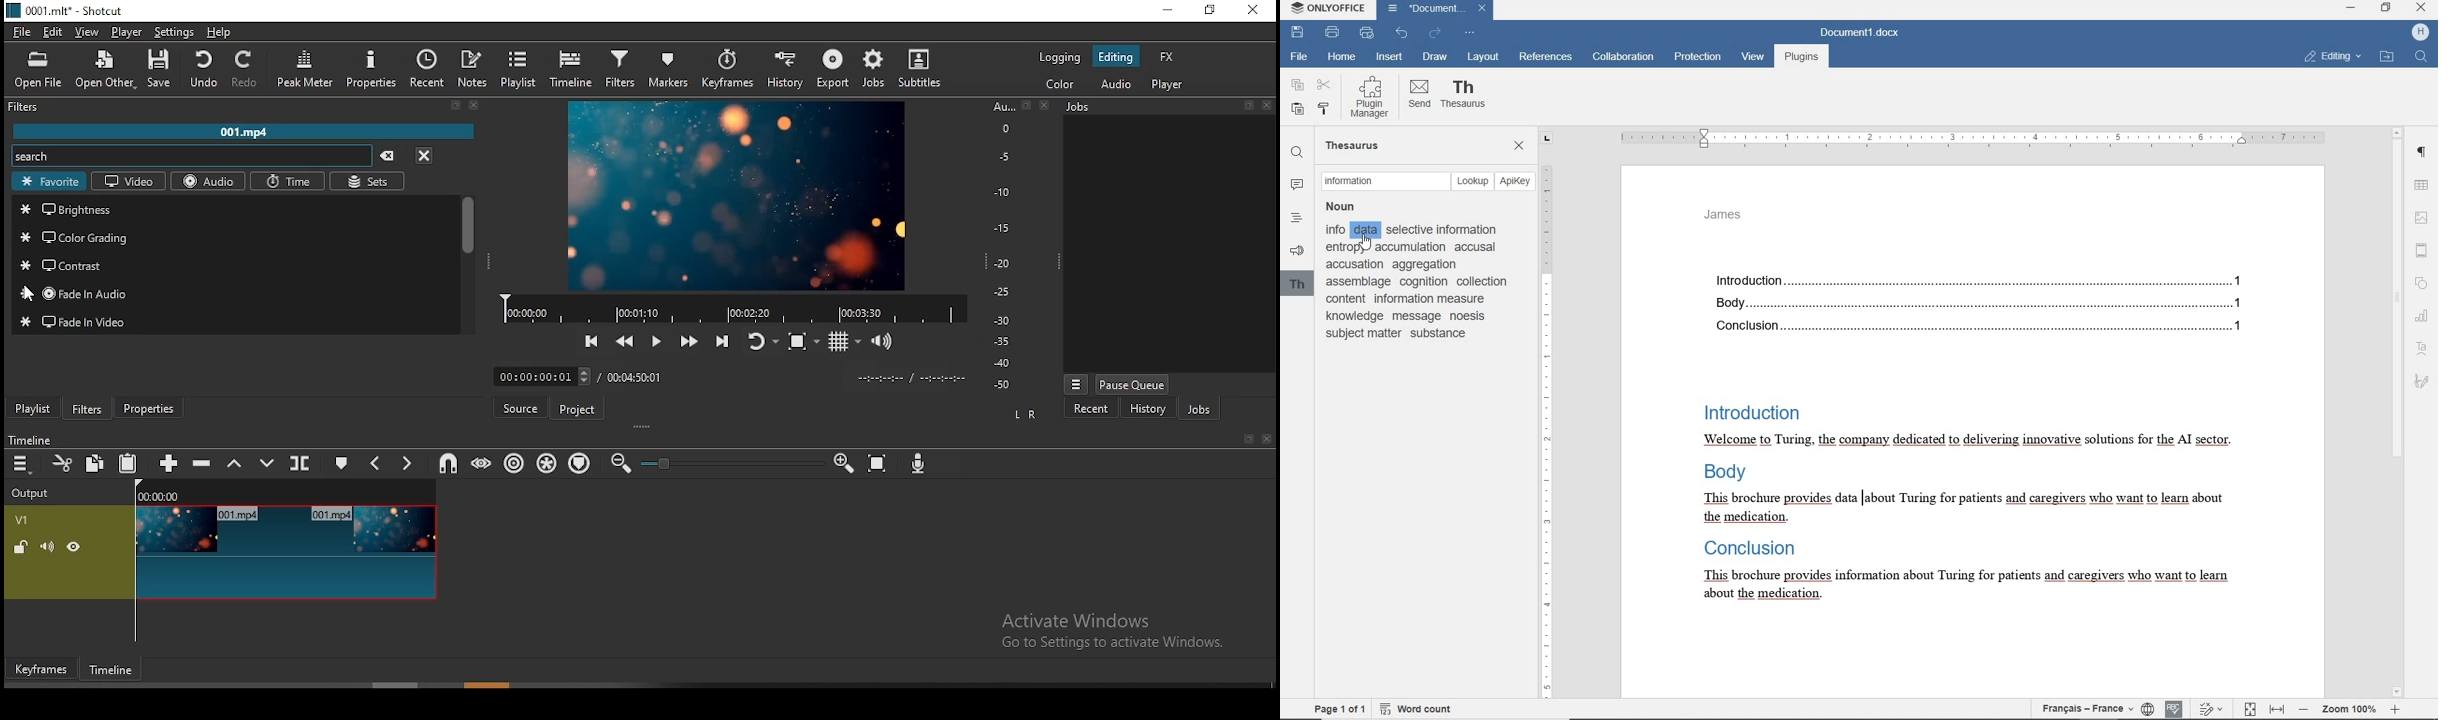 This screenshot has width=2464, height=728. I want to click on restore, so click(1211, 9).